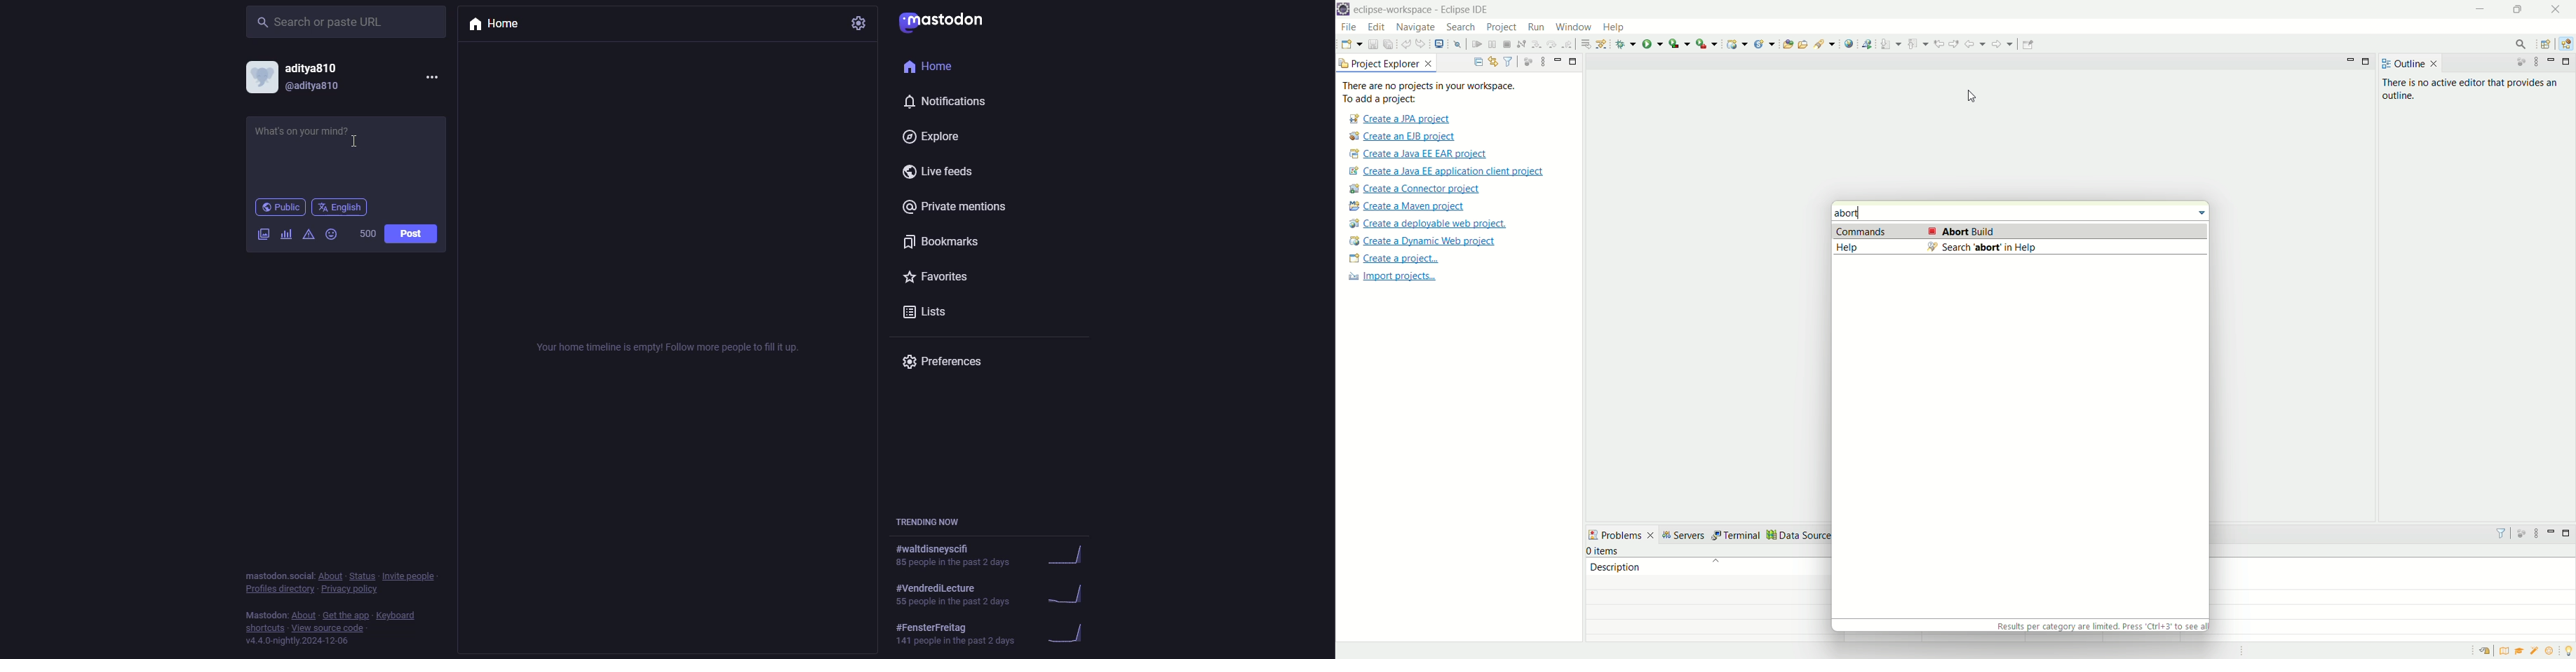  What do you see at coordinates (928, 315) in the screenshot?
I see `lists` at bounding box center [928, 315].